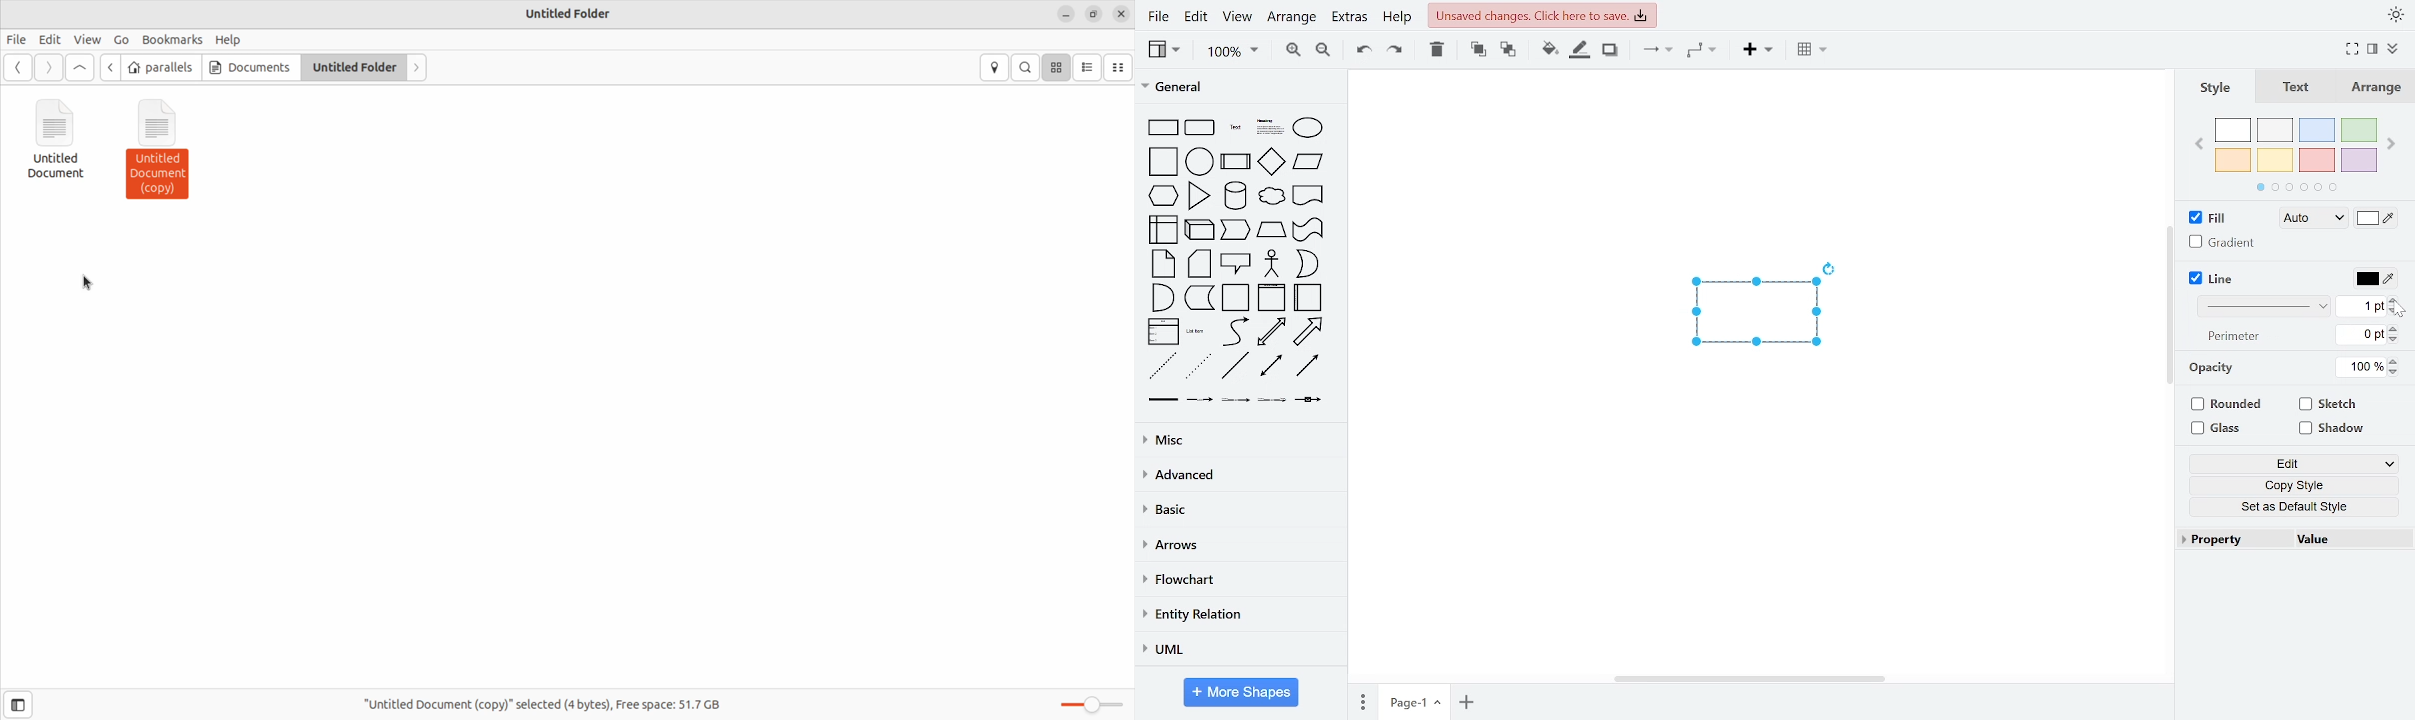 The height and width of the screenshot is (728, 2436). Describe the element at coordinates (1161, 126) in the screenshot. I see `general shapes` at that location.